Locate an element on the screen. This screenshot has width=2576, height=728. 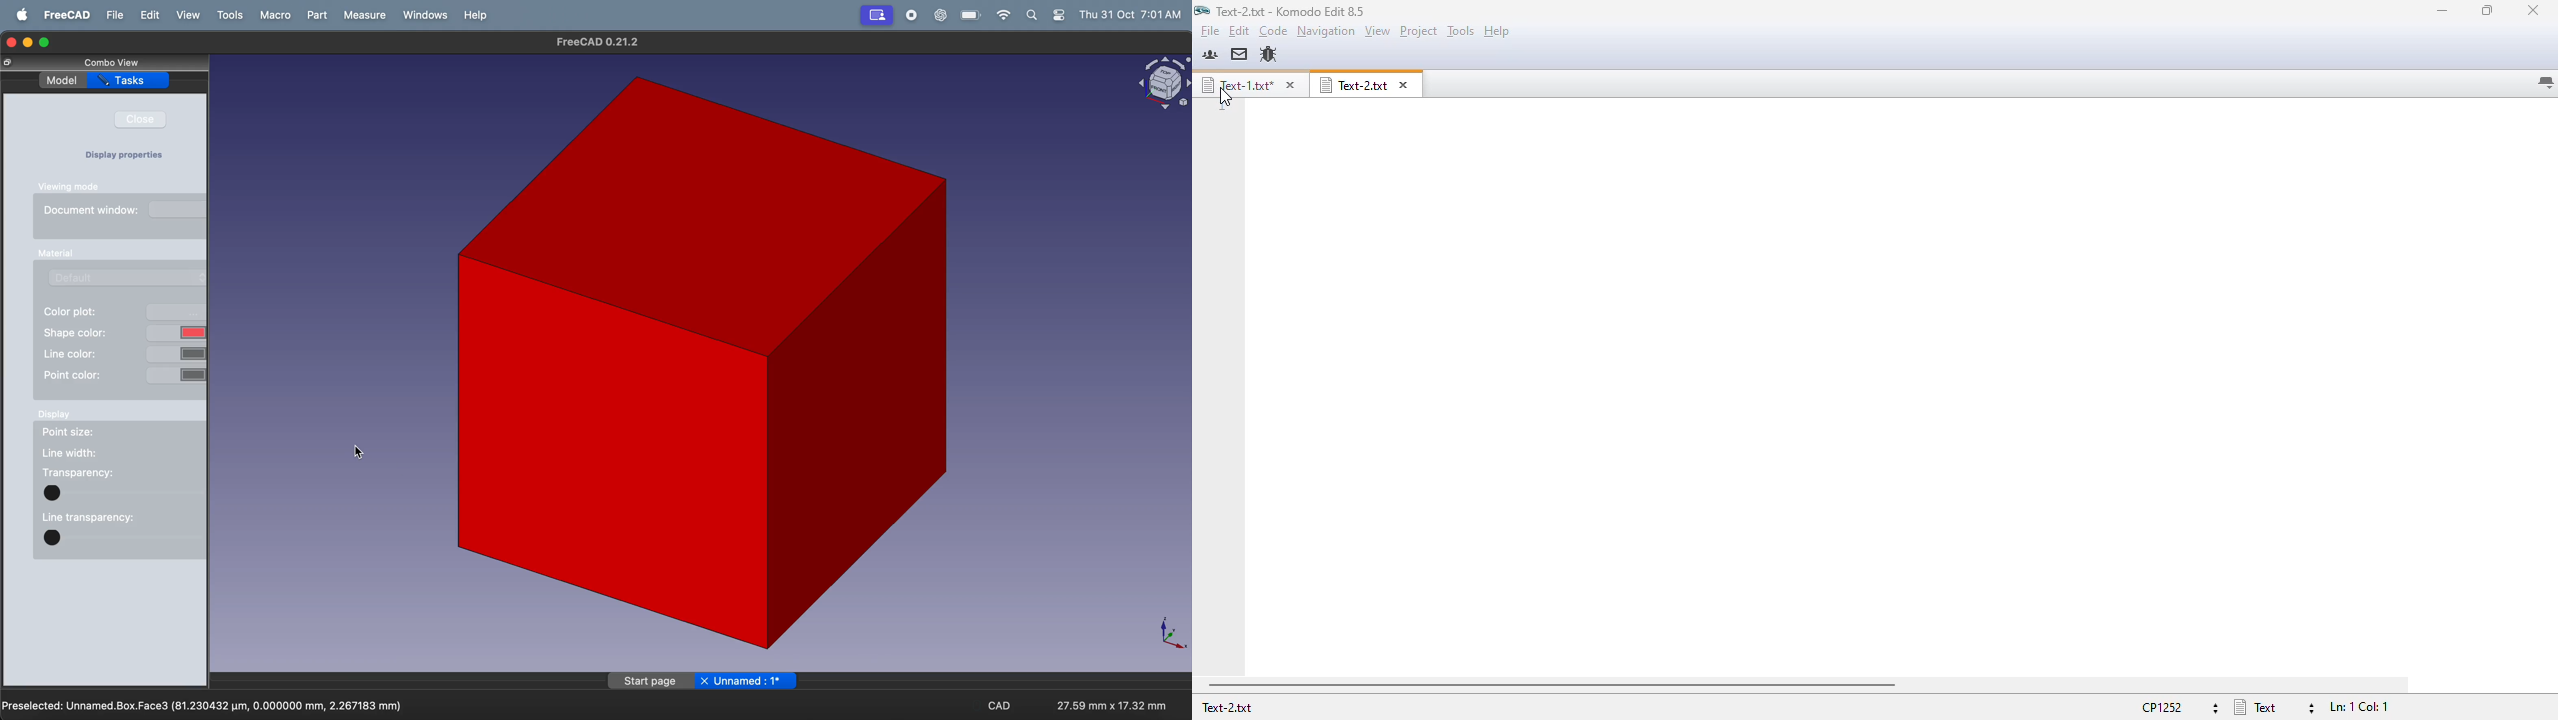
point color is located at coordinates (124, 375).